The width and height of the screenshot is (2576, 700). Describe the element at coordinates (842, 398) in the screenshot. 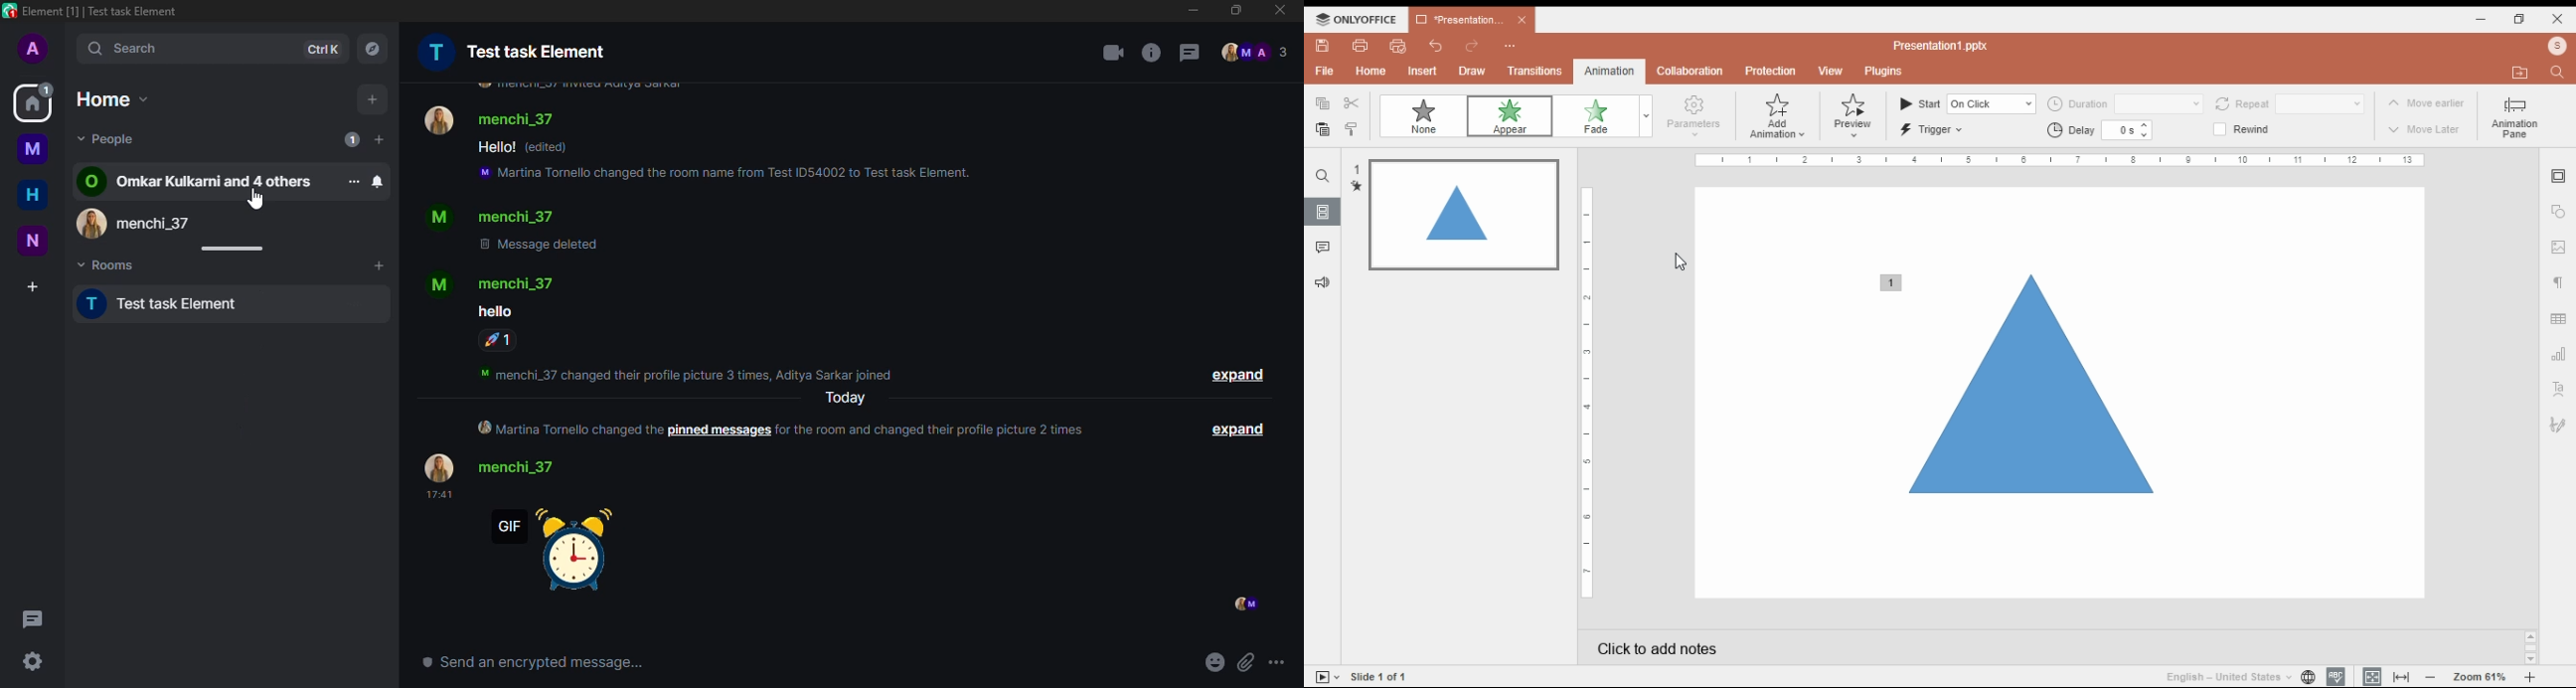

I see `today` at that location.